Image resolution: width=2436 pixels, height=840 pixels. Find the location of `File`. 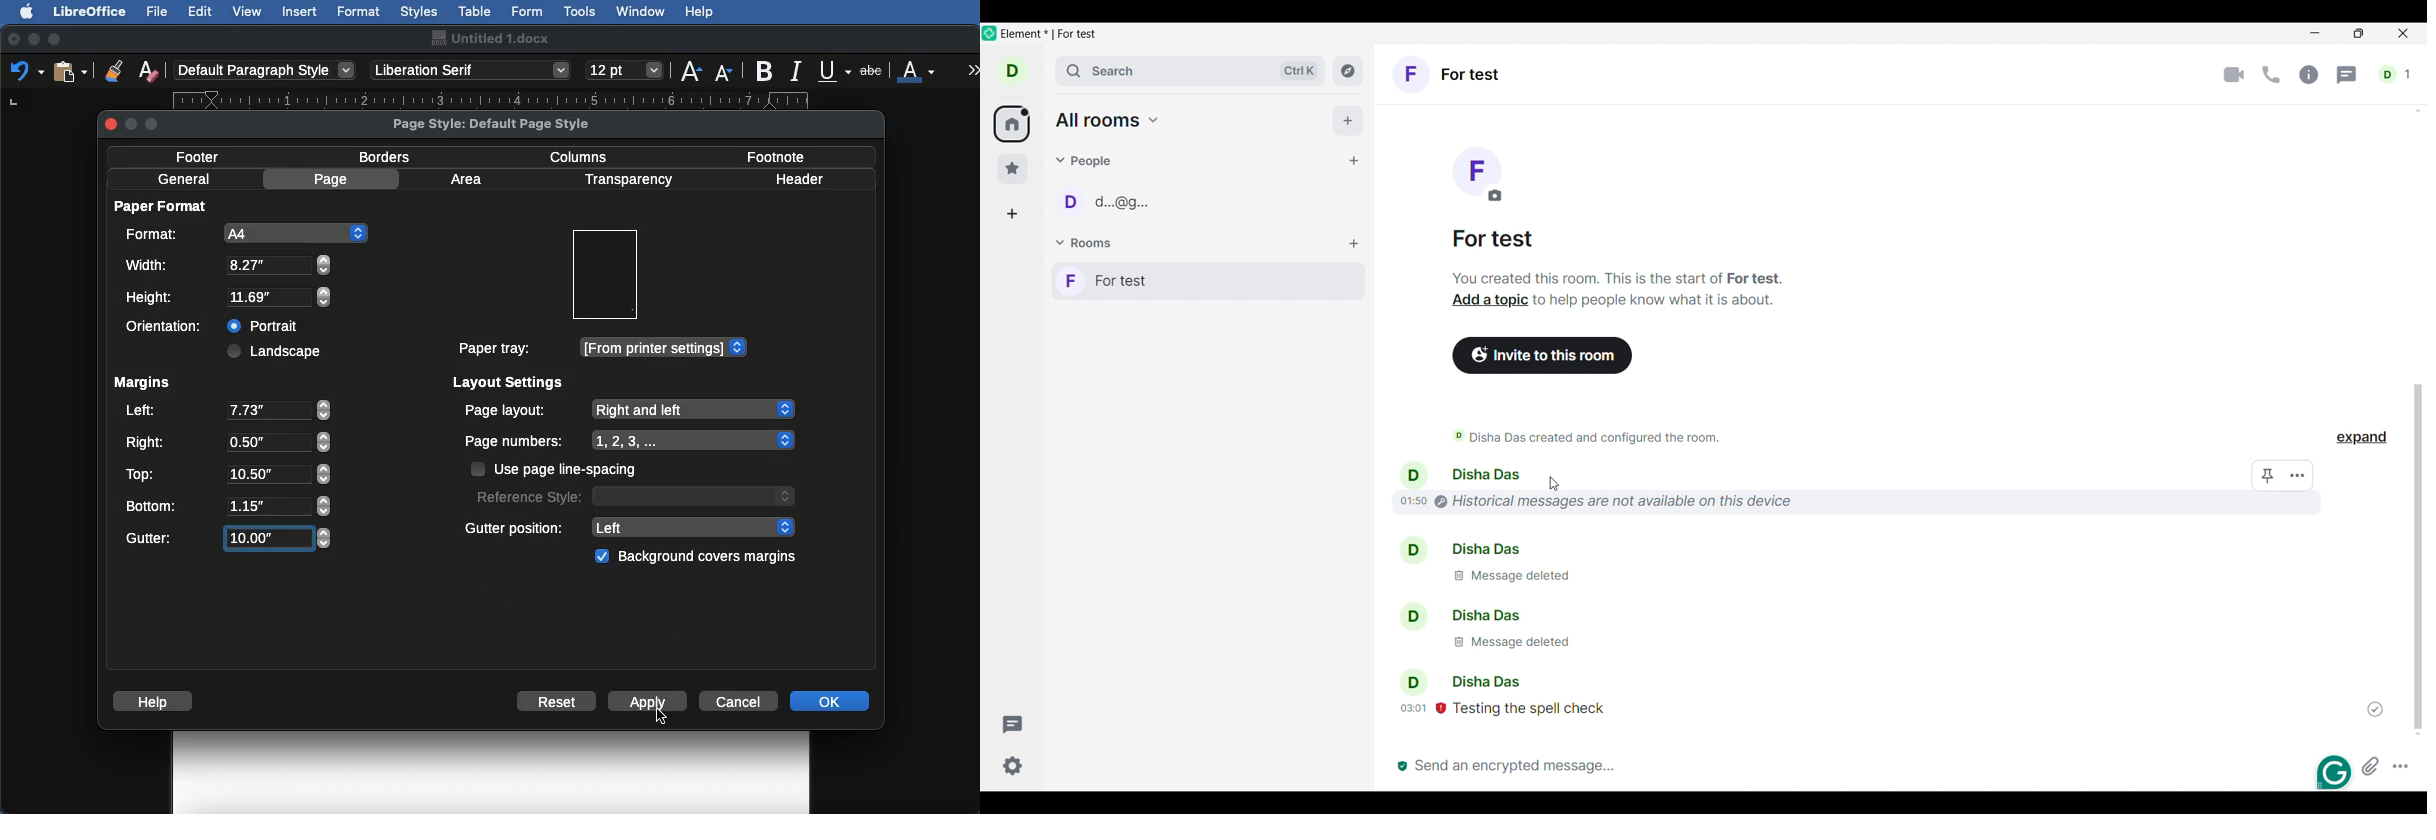

File is located at coordinates (159, 11).